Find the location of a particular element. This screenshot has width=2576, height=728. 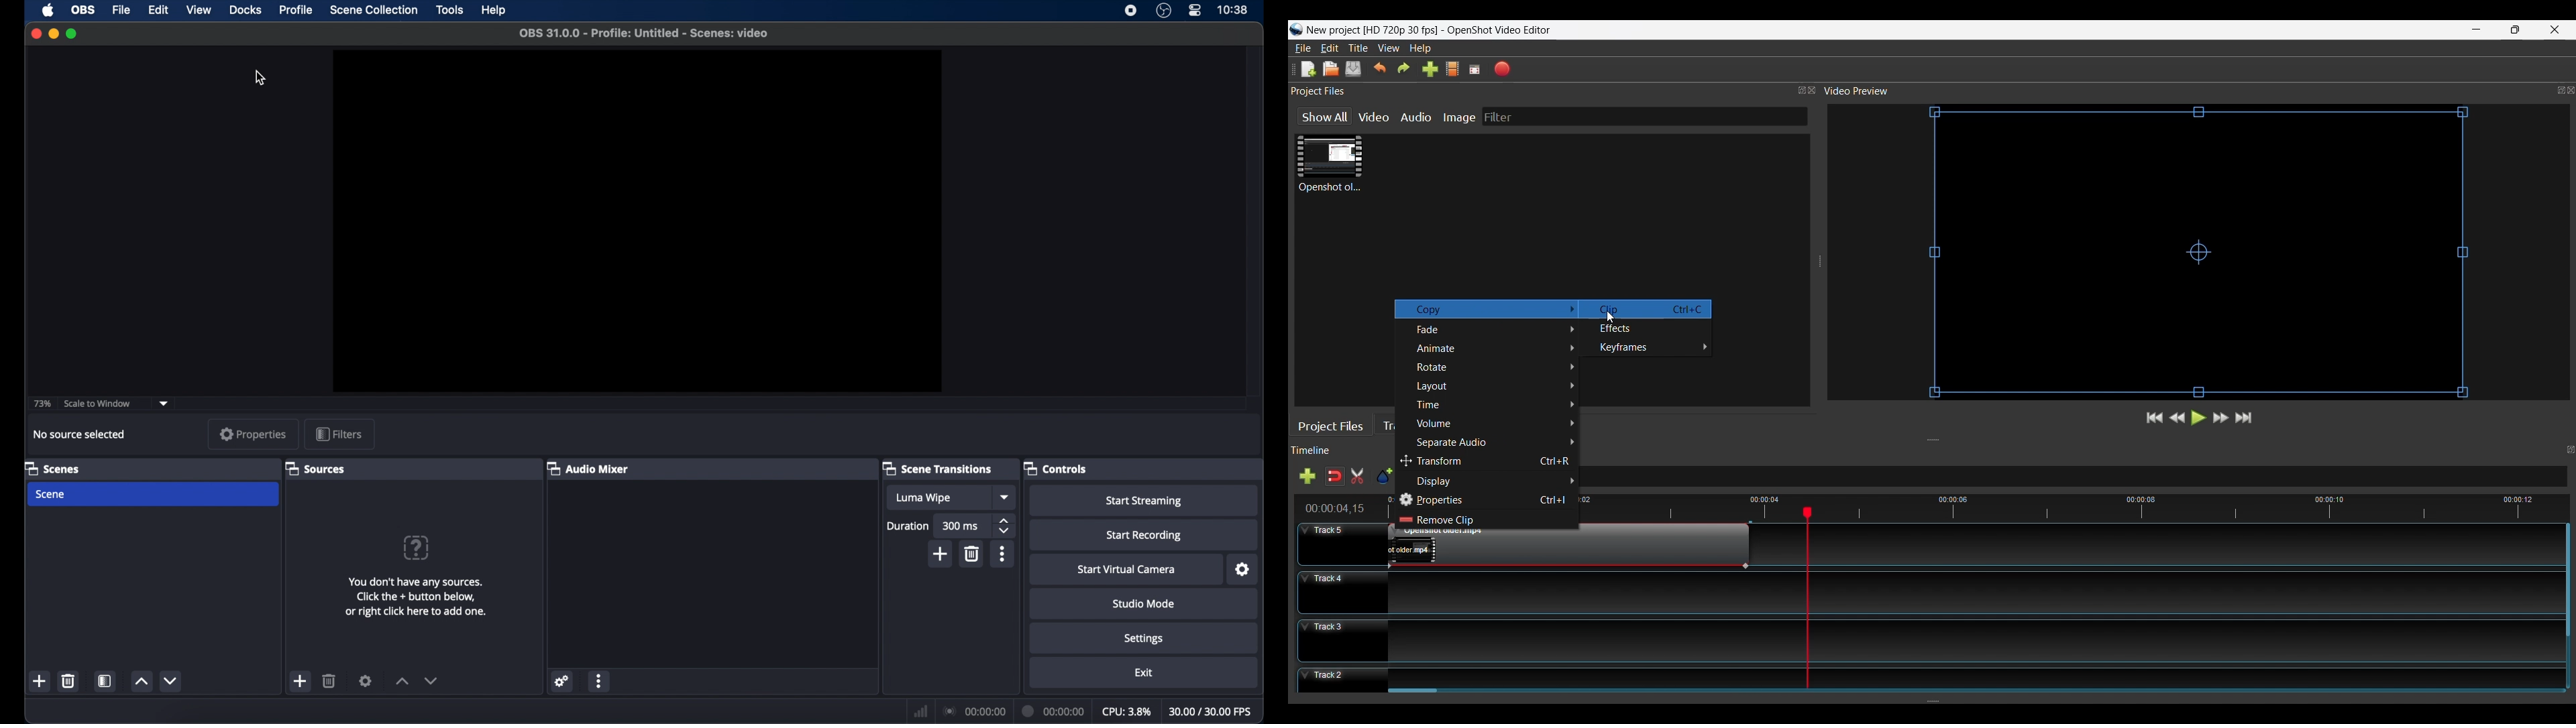

close is located at coordinates (36, 33).